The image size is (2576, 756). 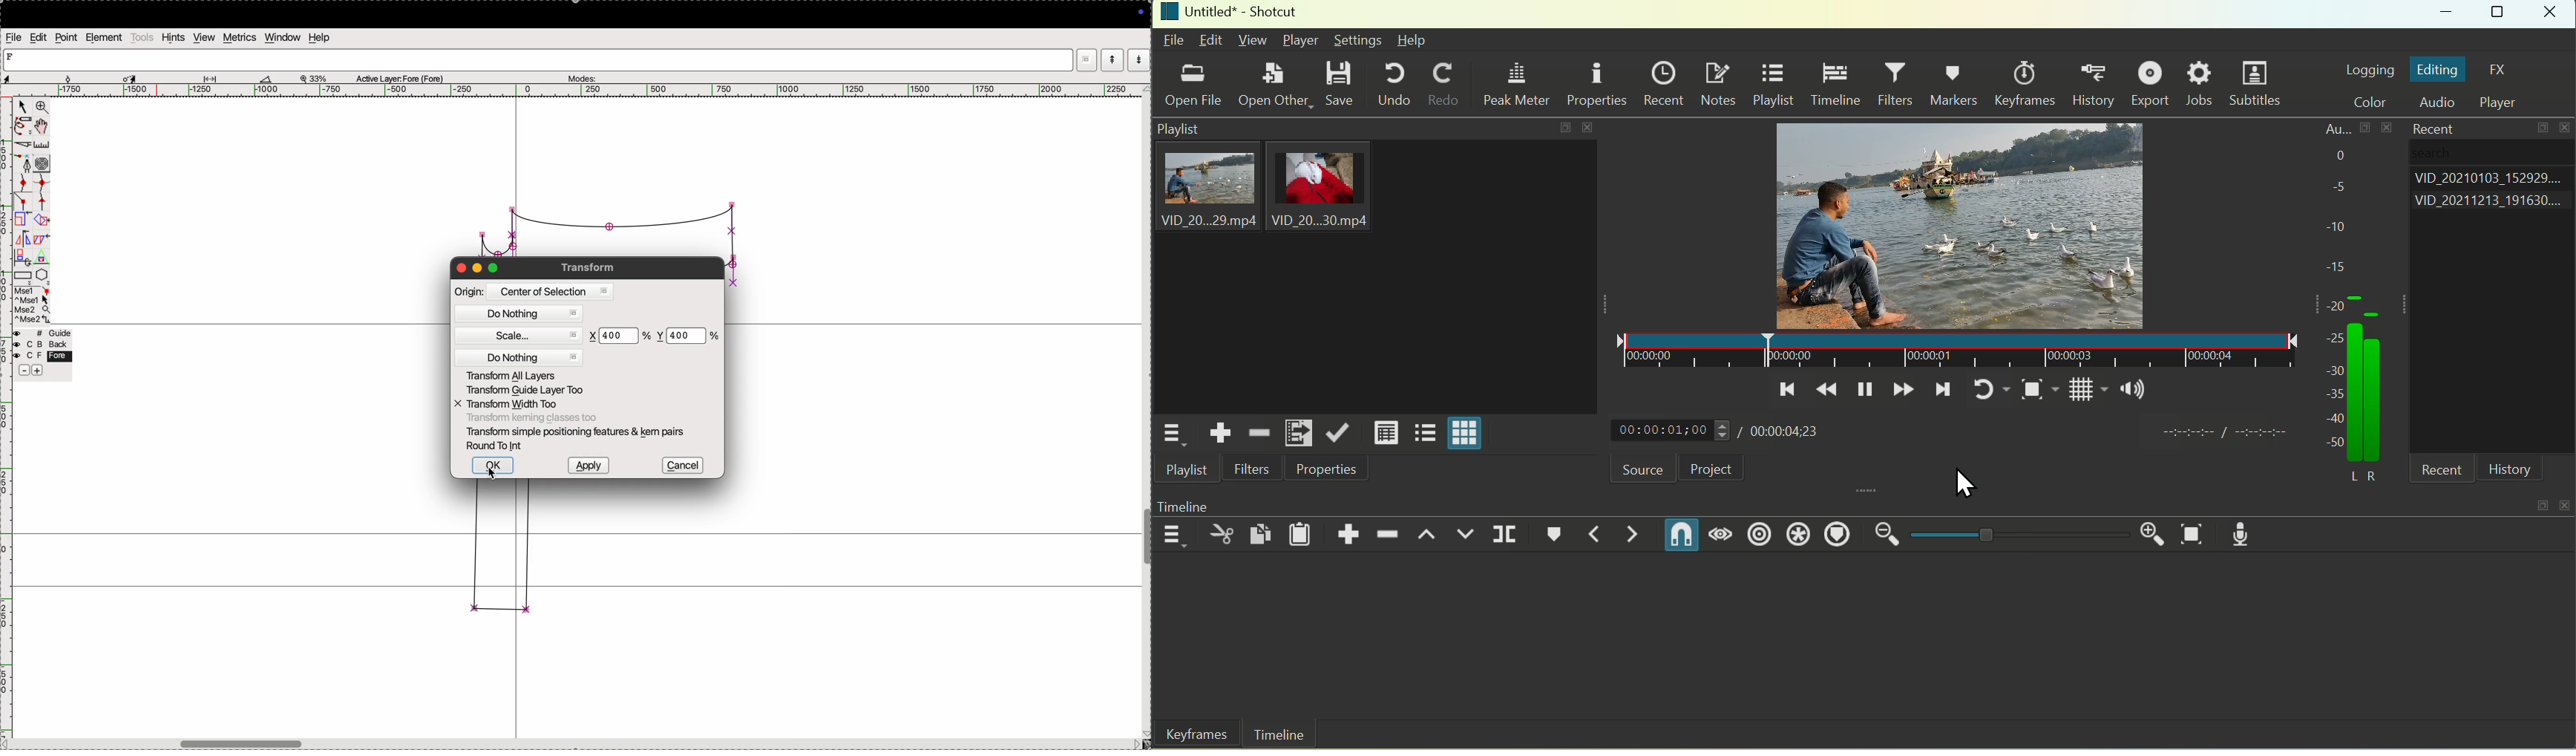 What do you see at coordinates (1835, 85) in the screenshot?
I see `Timeline` at bounding box center [1835, 85].